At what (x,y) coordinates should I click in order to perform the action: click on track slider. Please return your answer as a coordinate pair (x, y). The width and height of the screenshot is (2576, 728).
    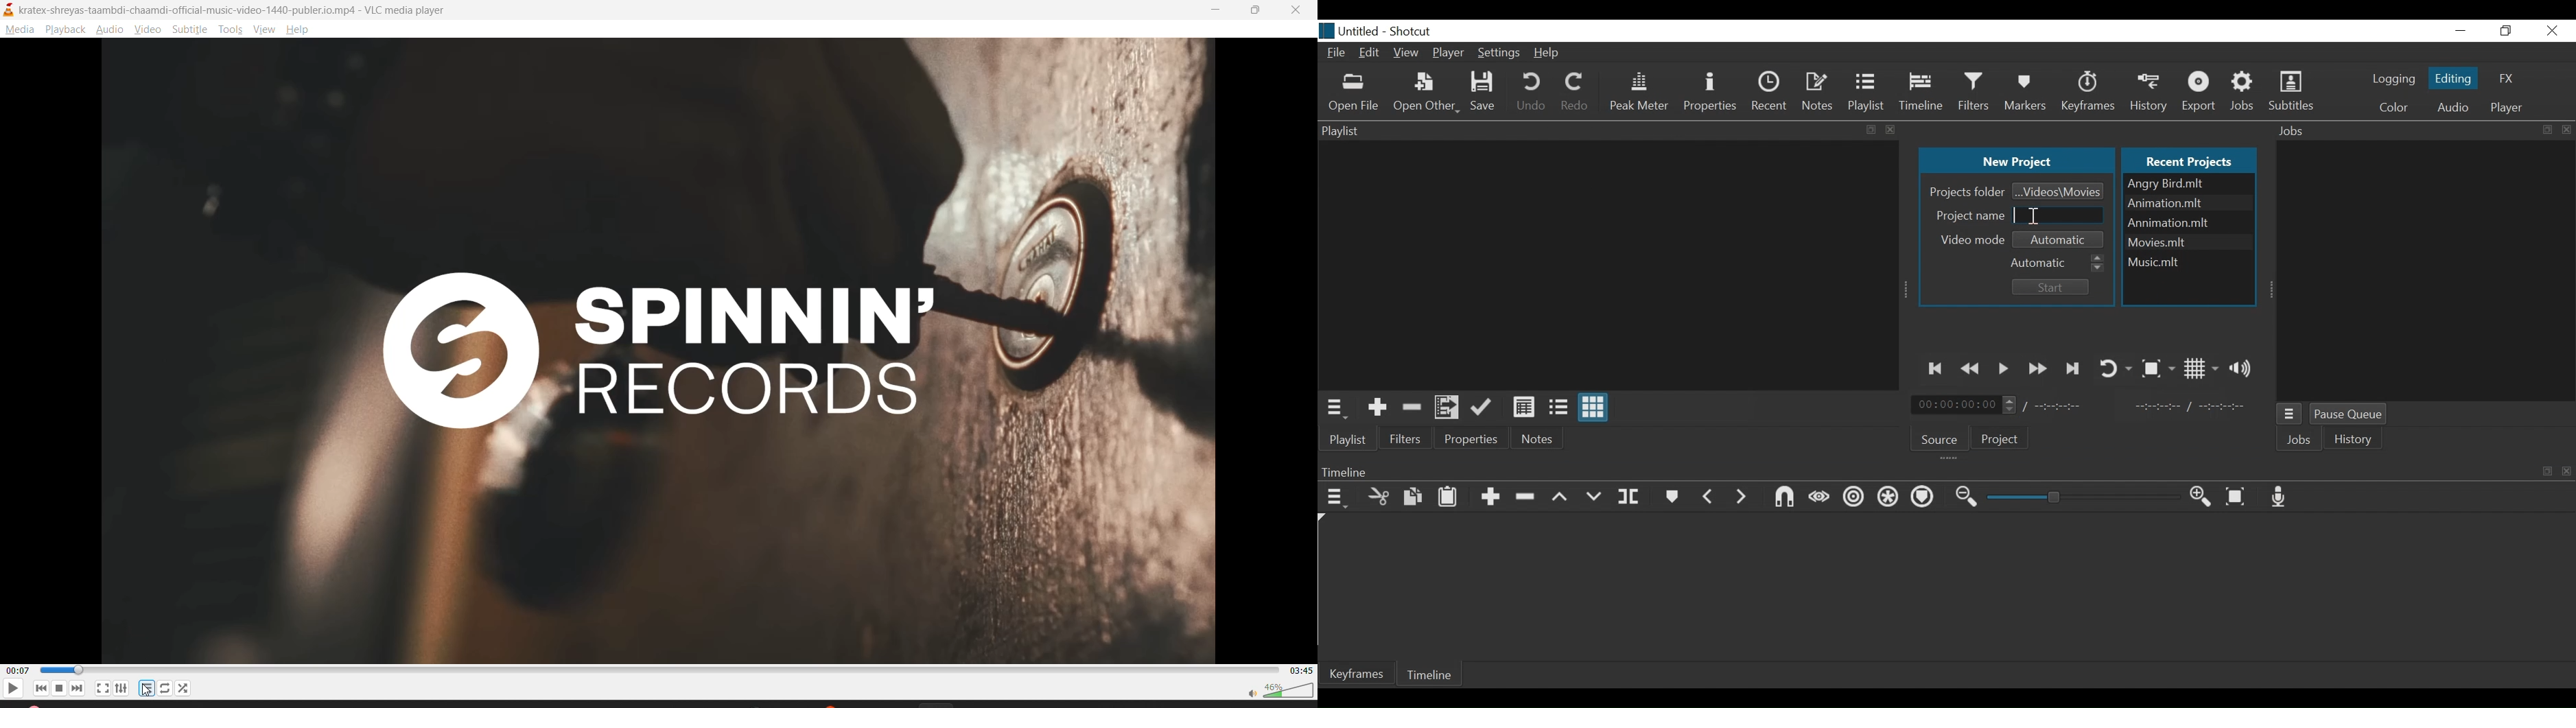
    Looking at the image, I should click on (655, 670).